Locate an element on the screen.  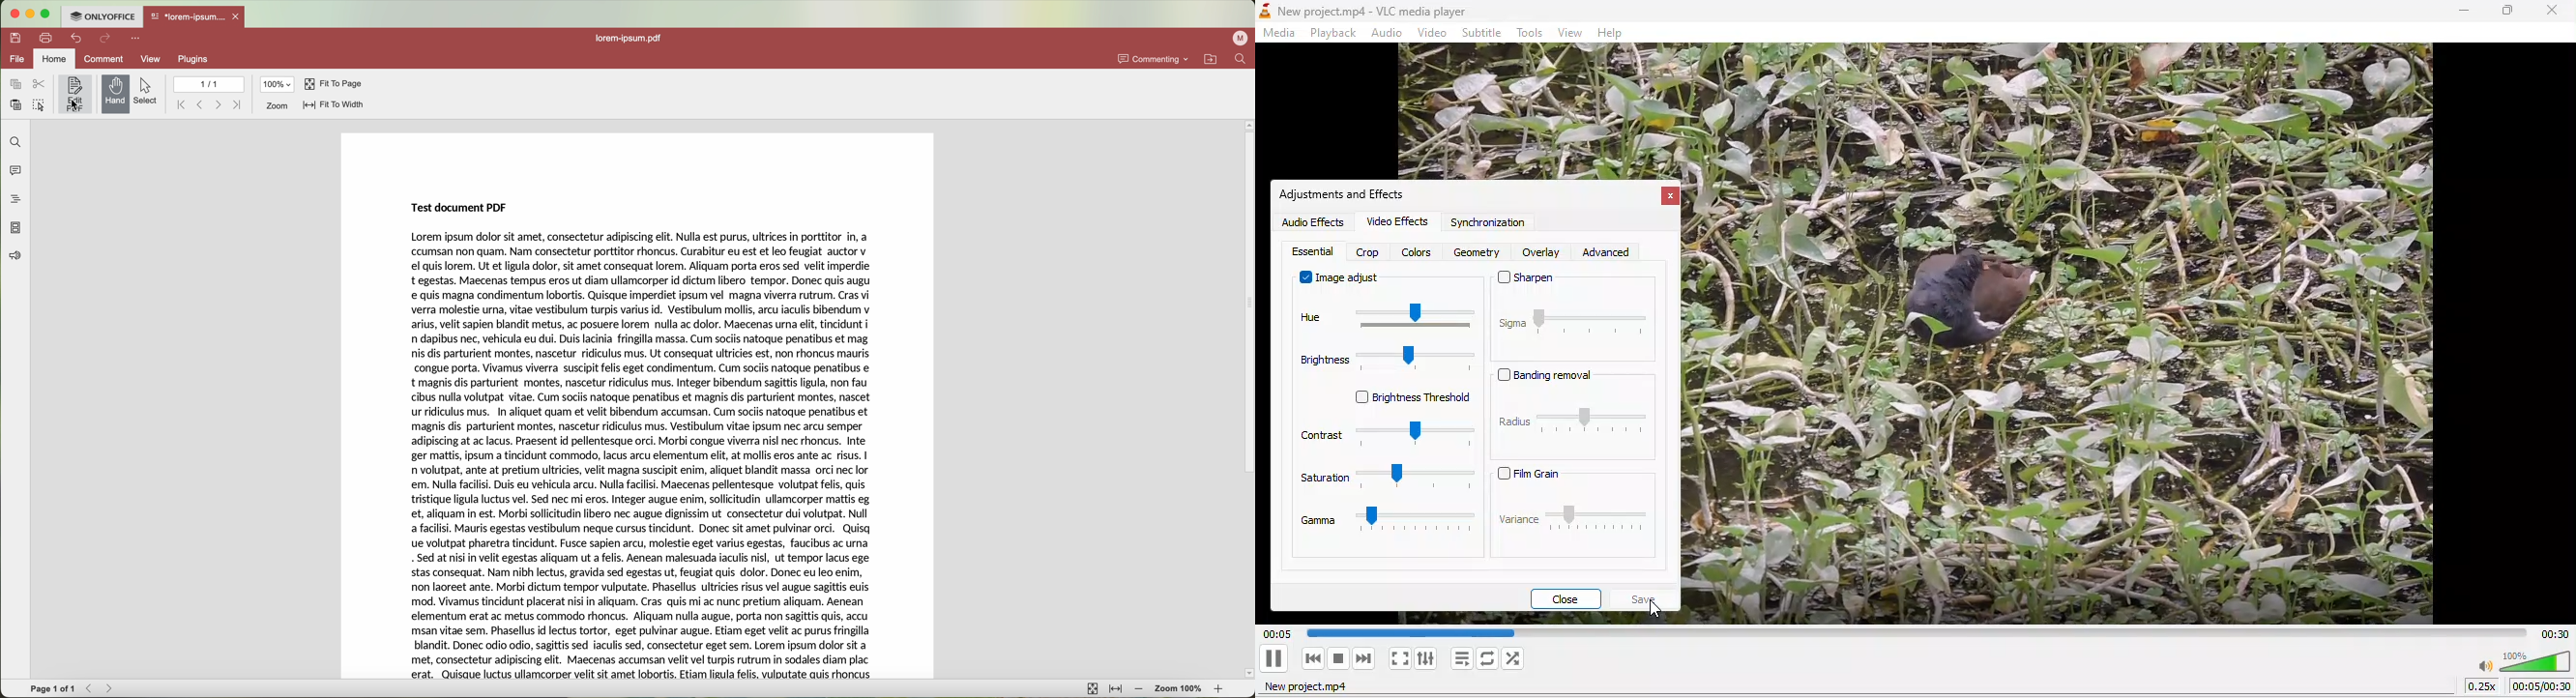
fit to width is located at coordinates (1117, 689).